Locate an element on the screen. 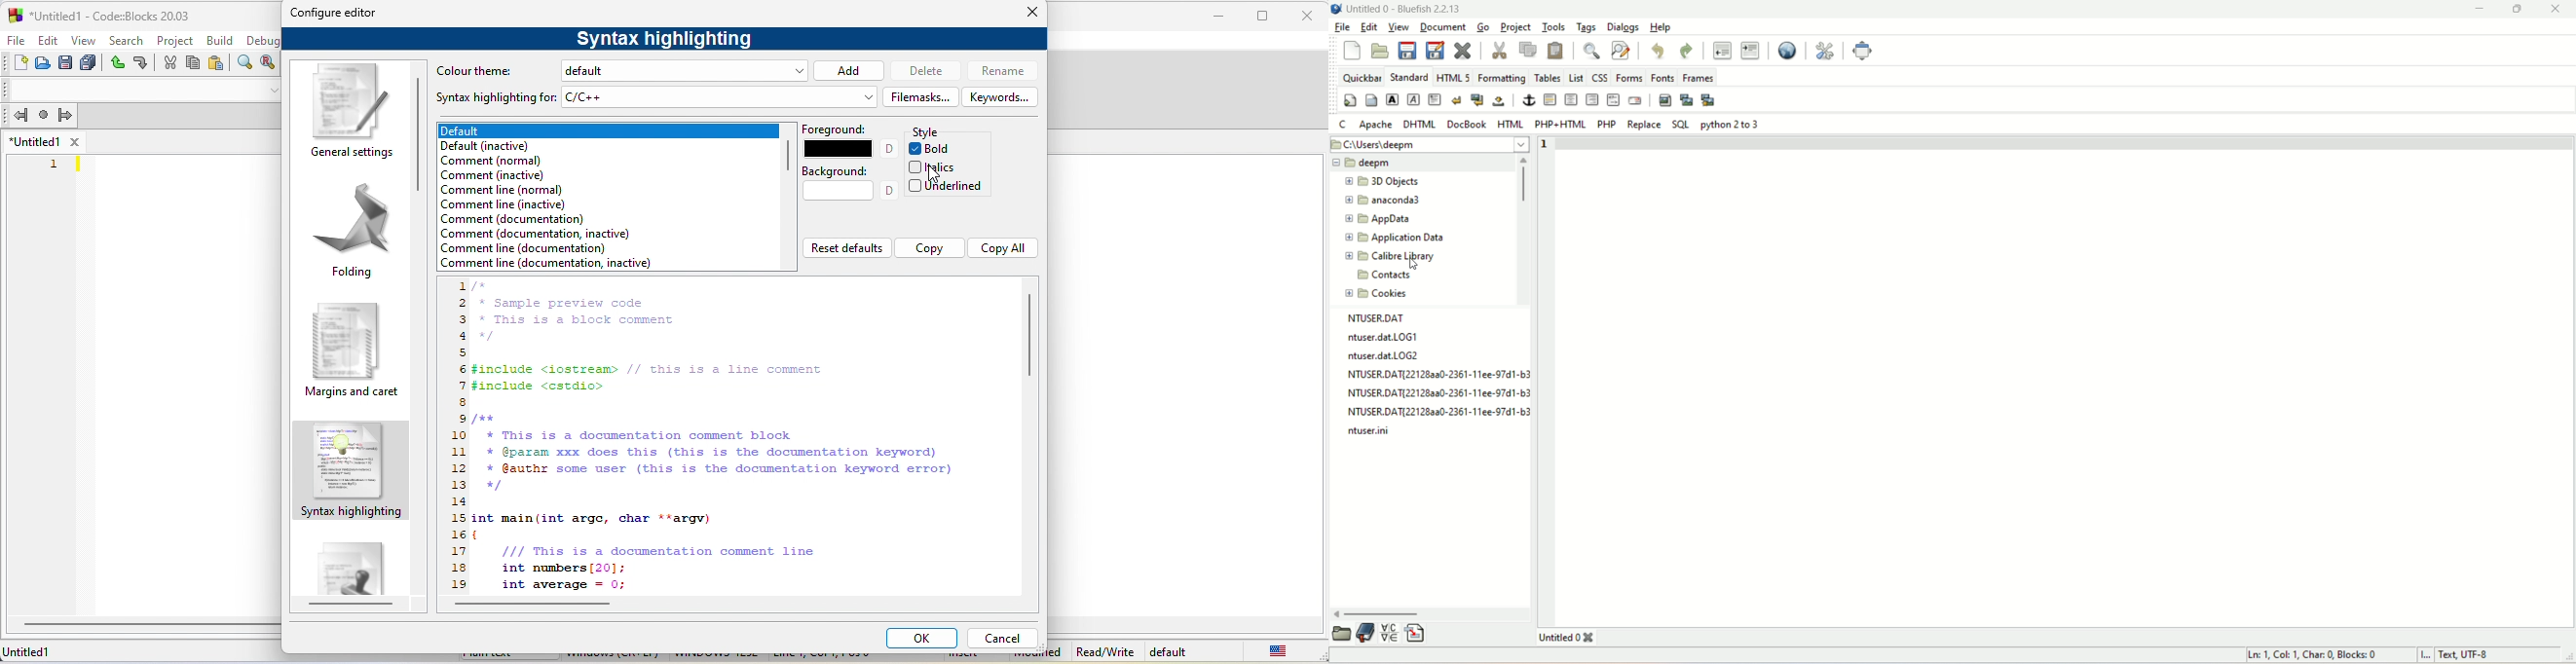 Image resolution: width=2576 pixels, height=672 pixels. comments is located at coordinates (714, 453).